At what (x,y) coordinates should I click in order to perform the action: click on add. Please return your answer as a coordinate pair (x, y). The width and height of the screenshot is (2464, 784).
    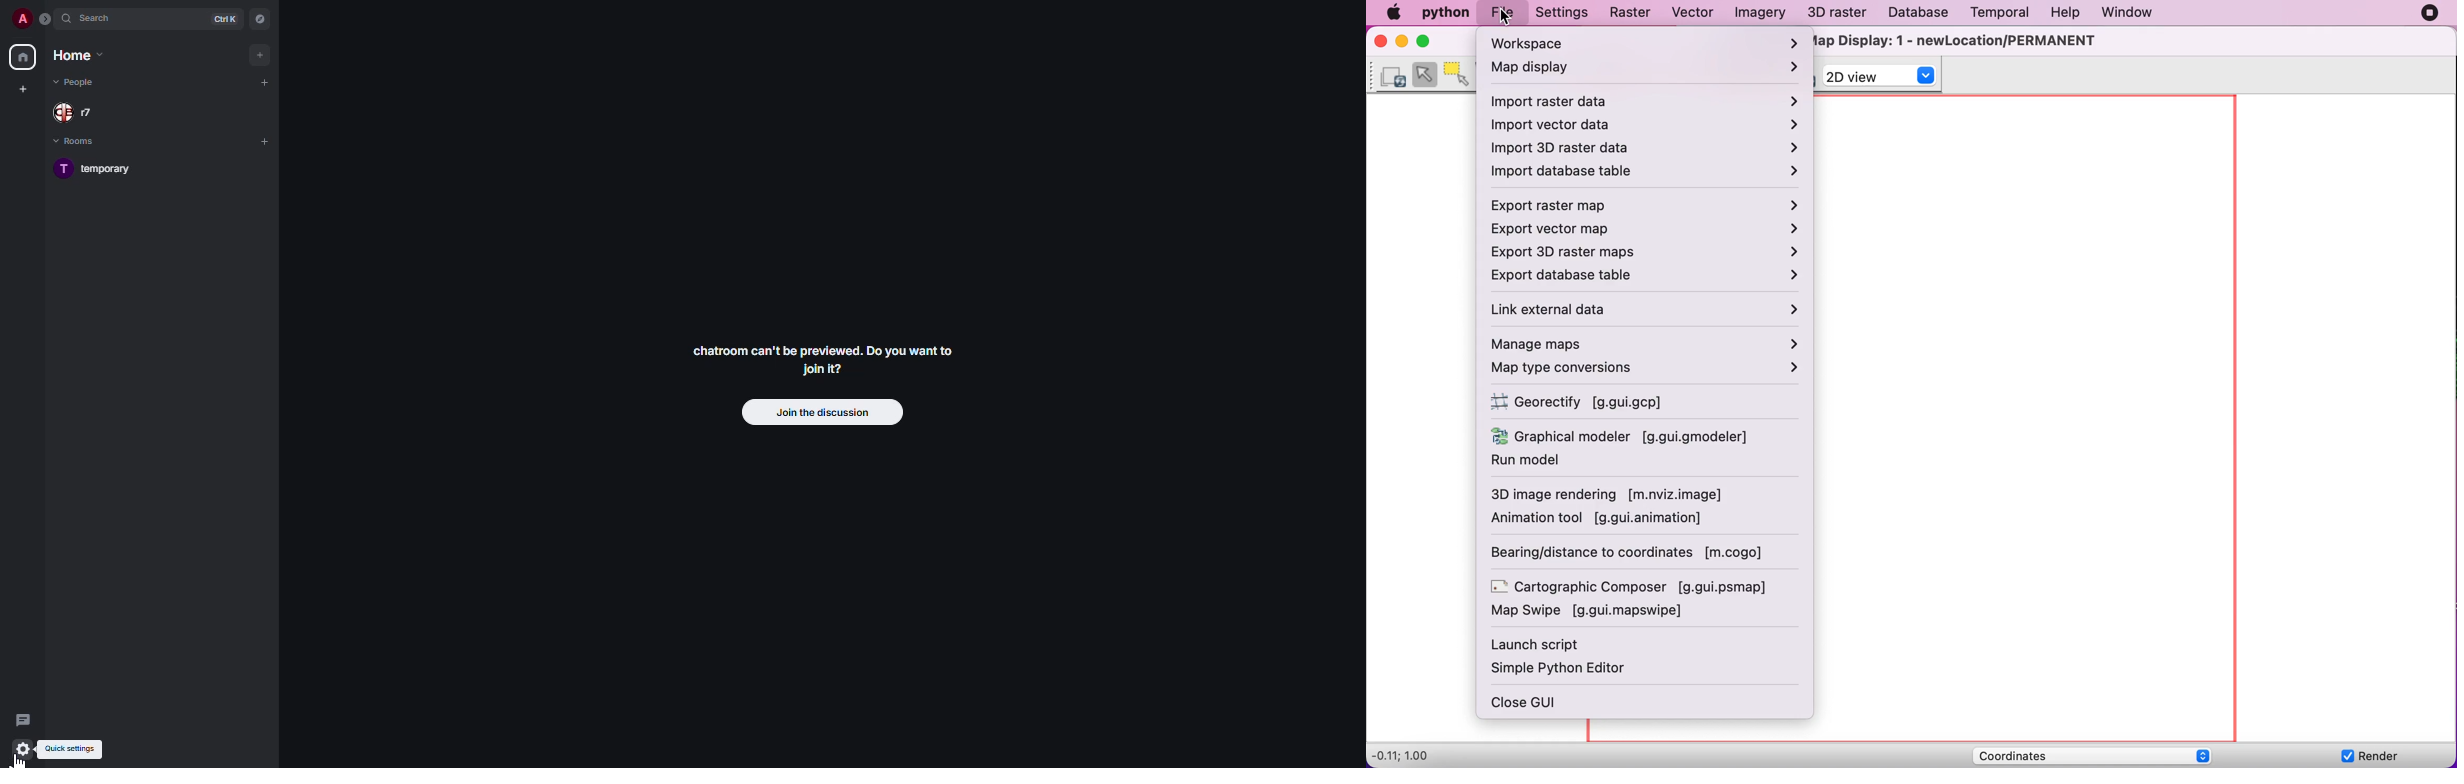
    Looking at the image, I should click on (267, 139).